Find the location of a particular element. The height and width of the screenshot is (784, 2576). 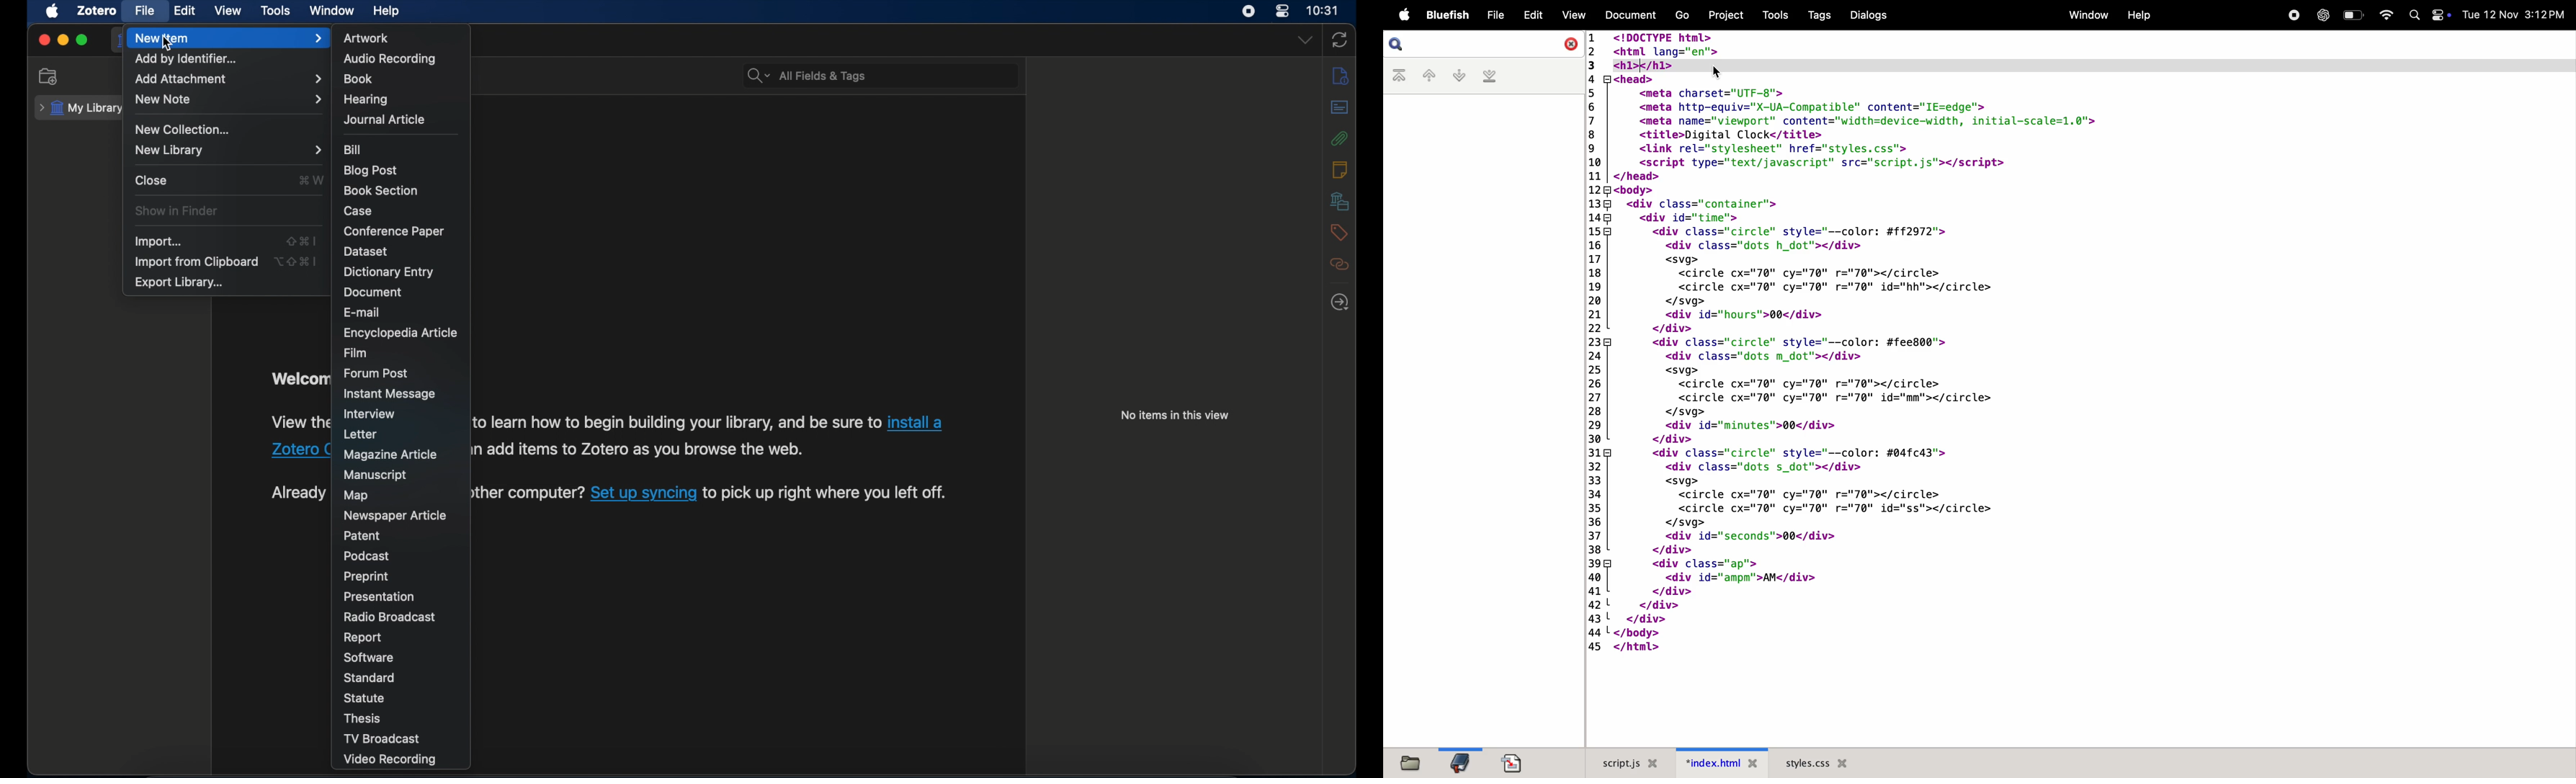

lose is located at coordinates (151, 179).